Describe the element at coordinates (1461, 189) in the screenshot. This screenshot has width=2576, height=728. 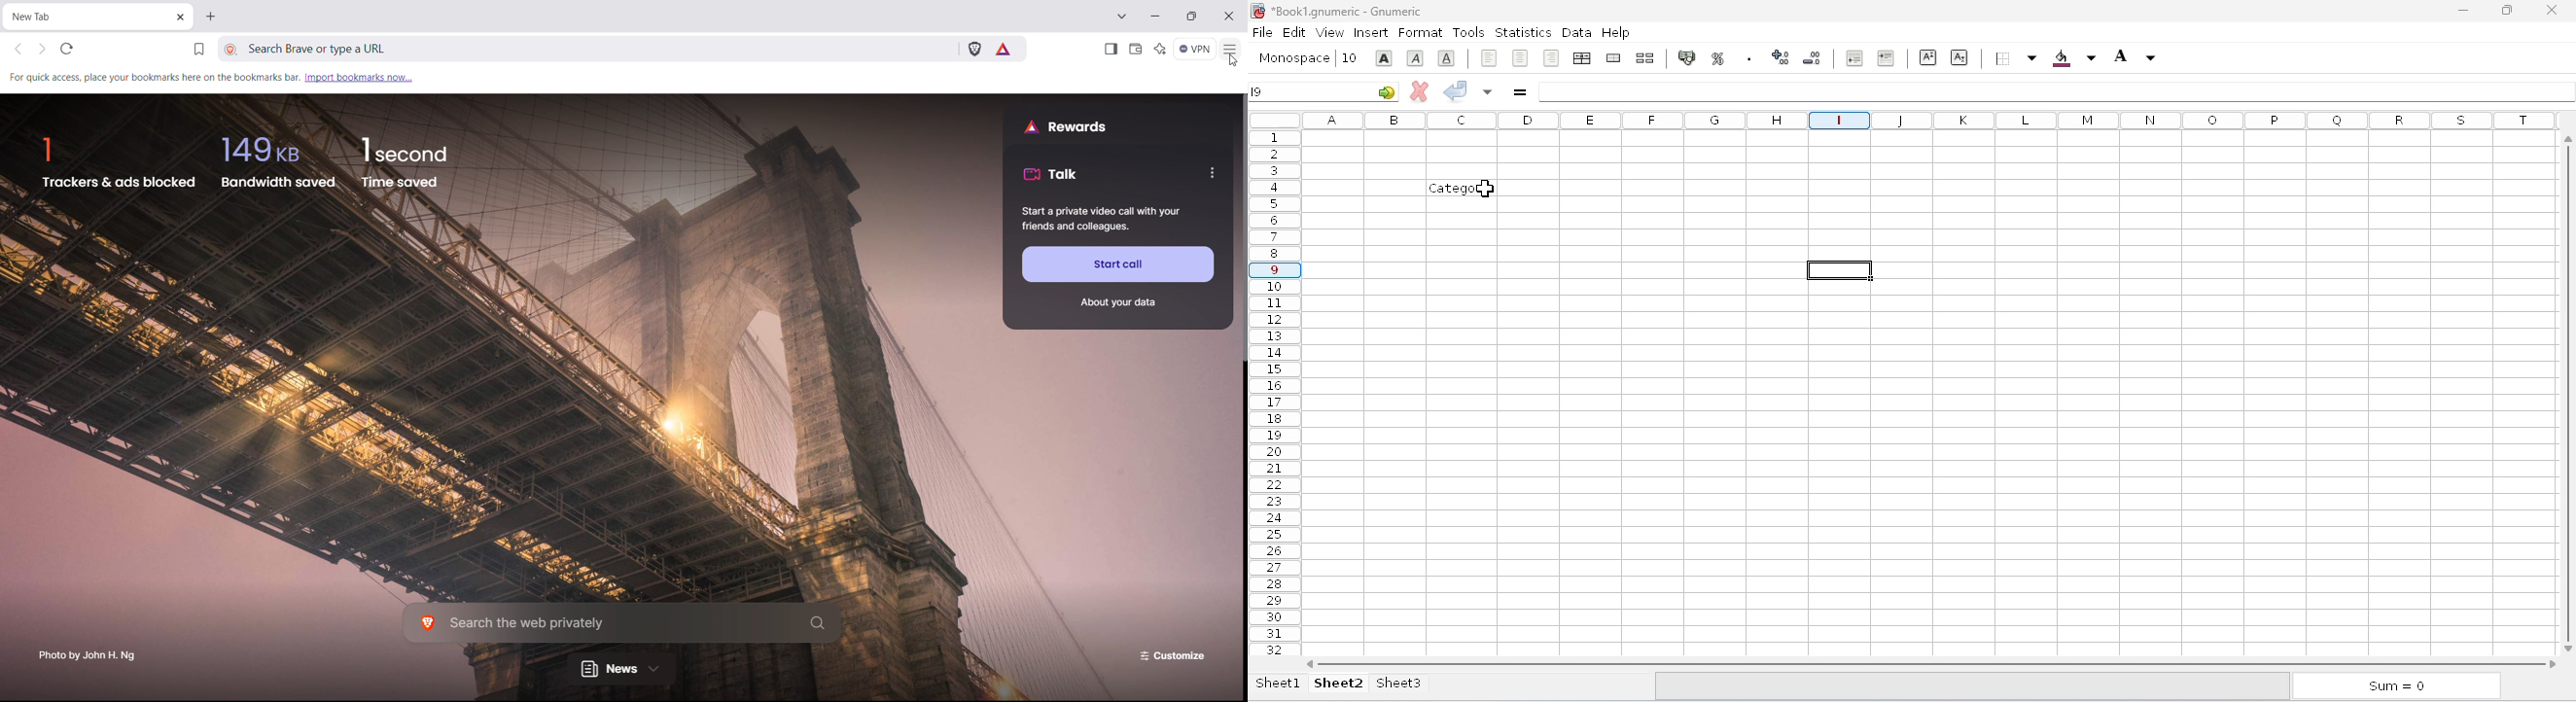
I see `text` at that location.